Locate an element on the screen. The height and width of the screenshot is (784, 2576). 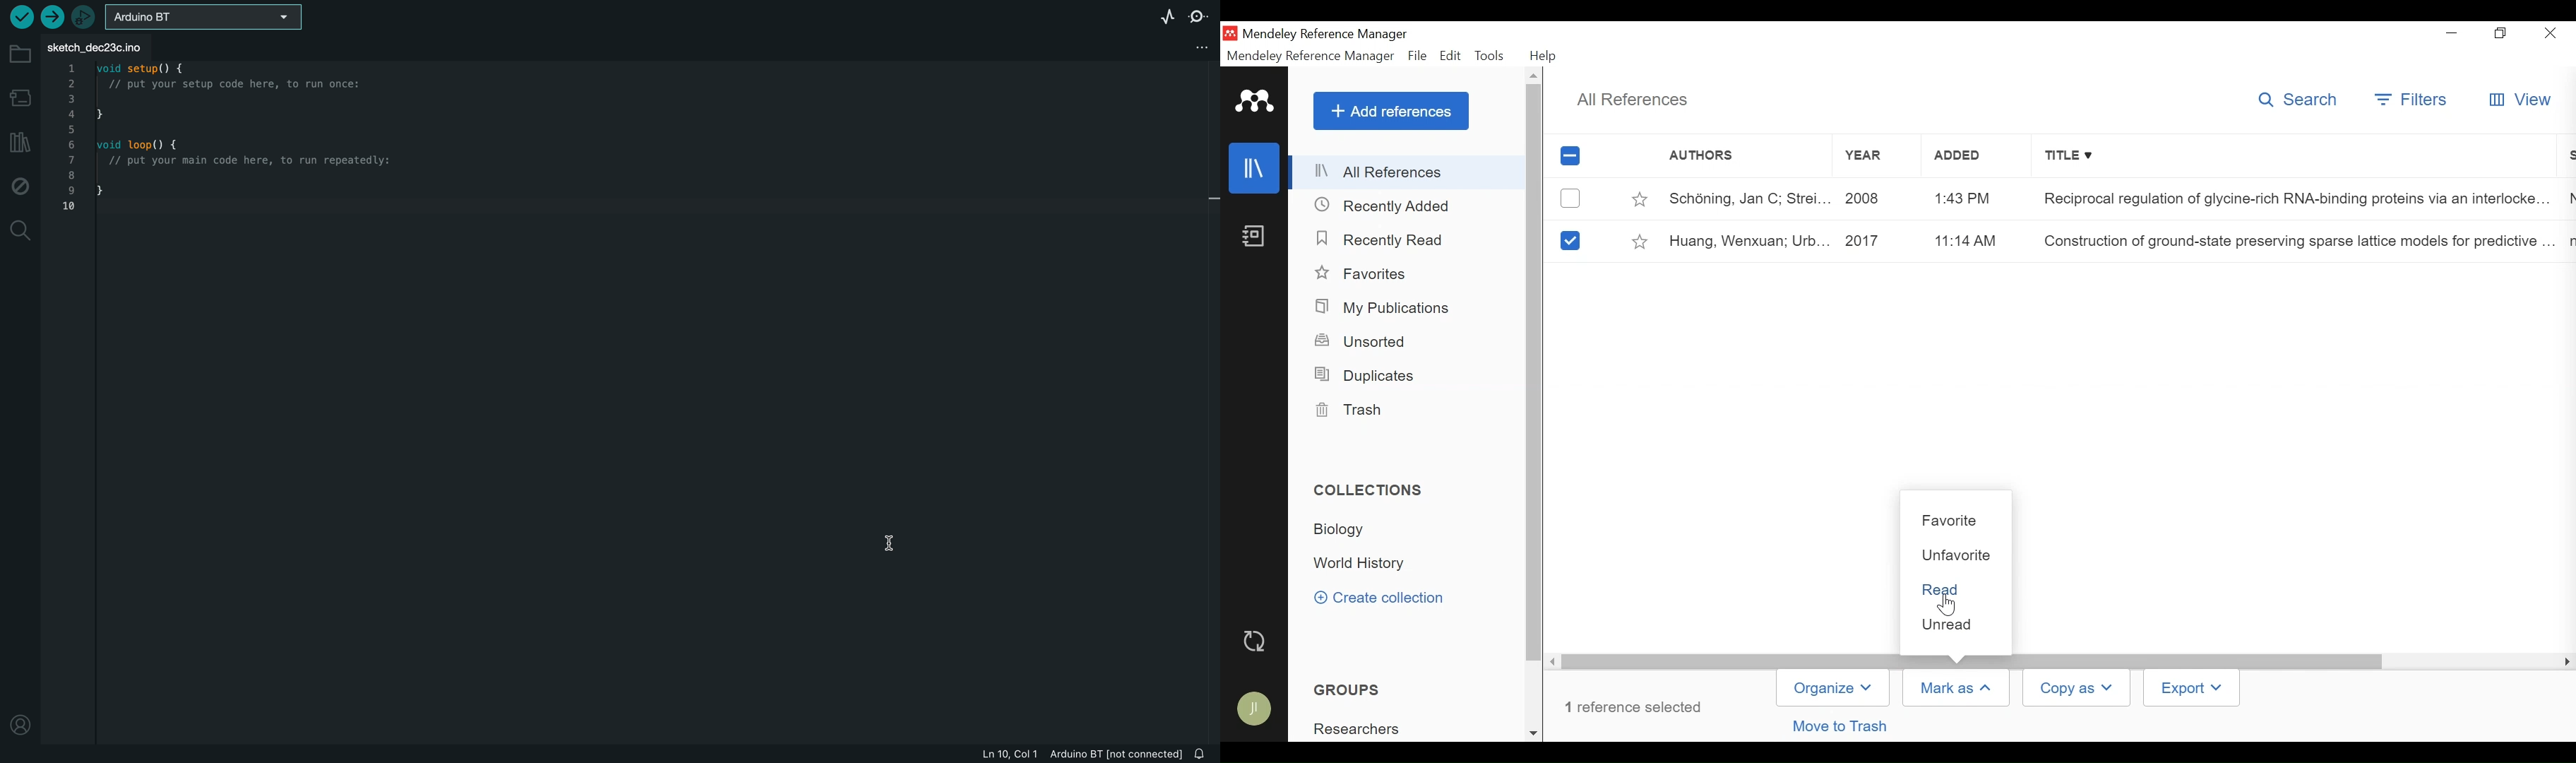
Mendeley Logo is located at coordinates (1256, 104).